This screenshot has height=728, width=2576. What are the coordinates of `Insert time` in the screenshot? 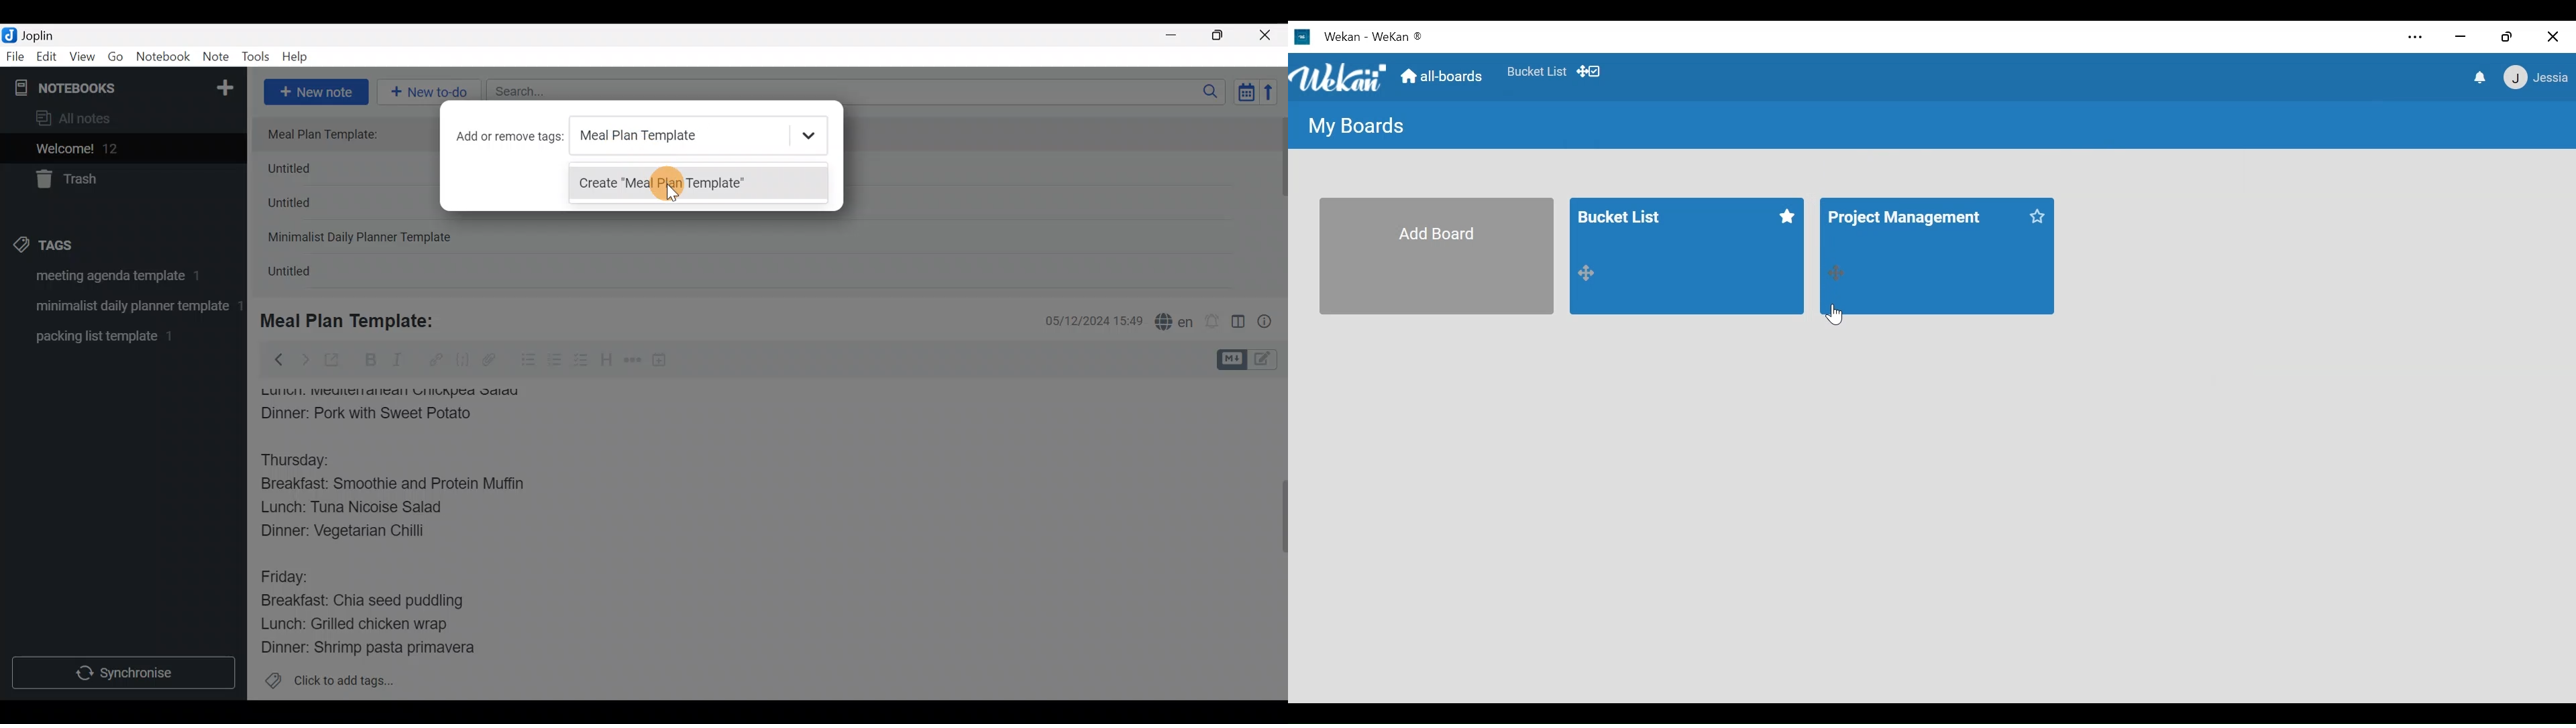 It's located at (665, 362).